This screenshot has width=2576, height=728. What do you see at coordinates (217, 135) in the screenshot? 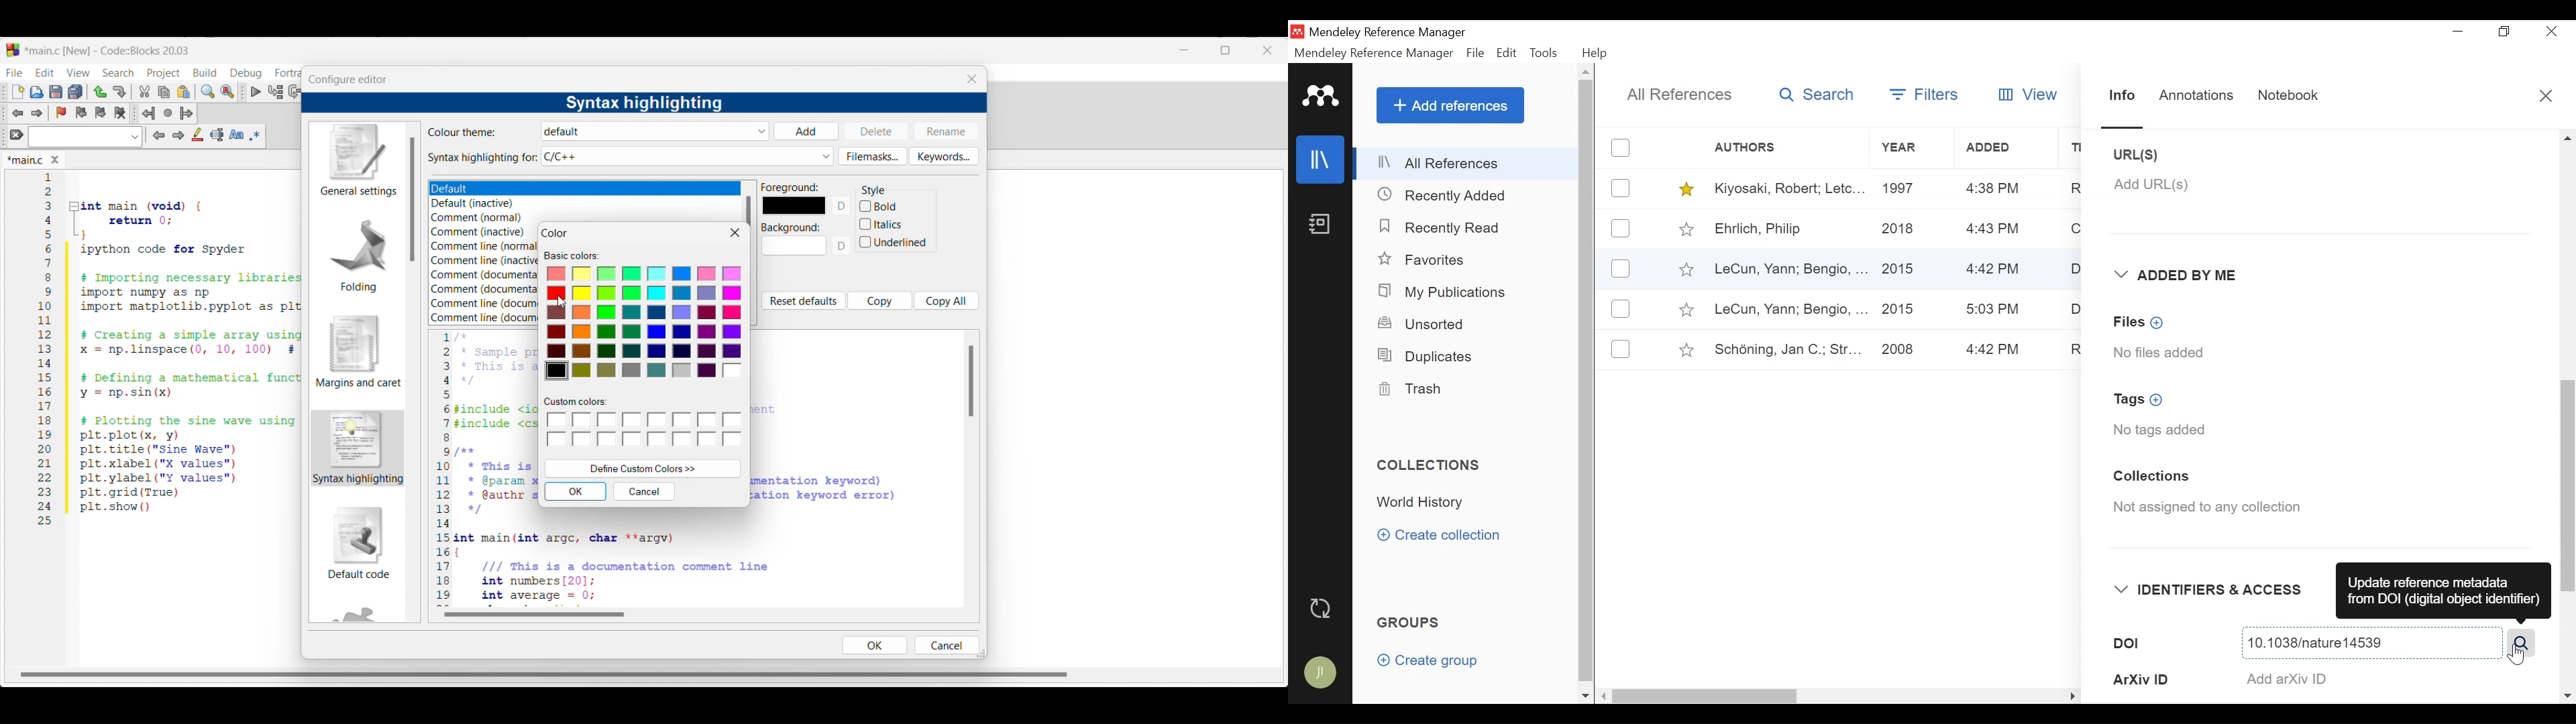
I see `Selected text` at bounding box center [217, 135].